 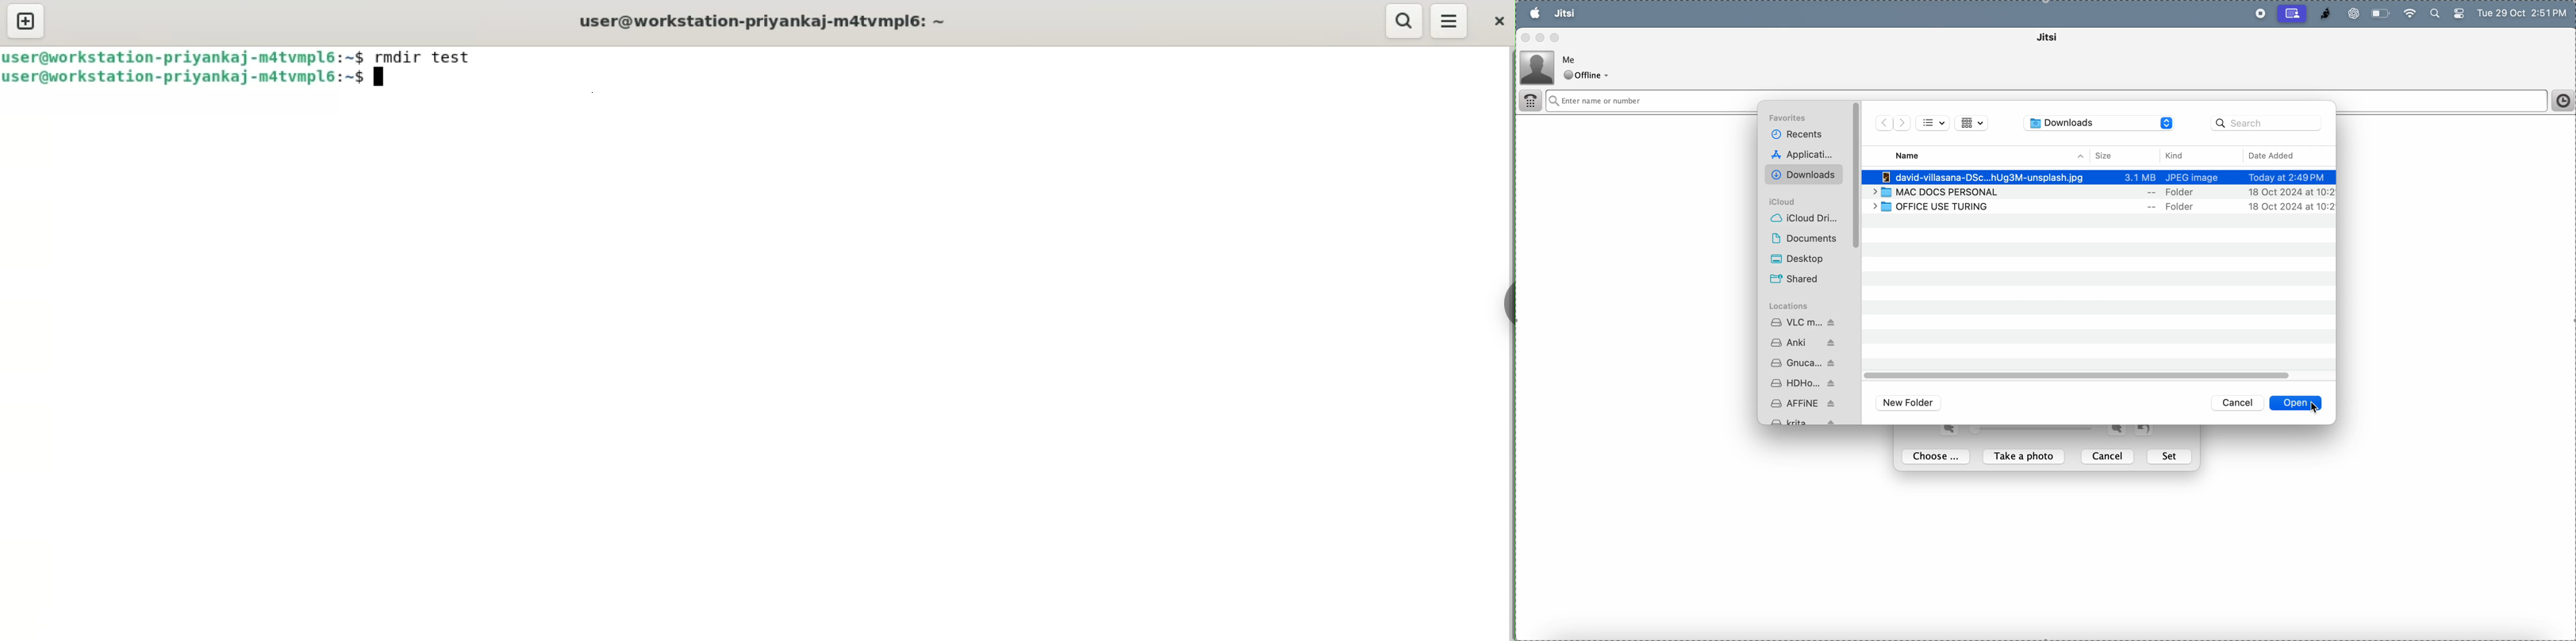 What do you see at coordinates (1791, 119) in the screenshot?
I see `favourites` at bounding box center [1791, 119].